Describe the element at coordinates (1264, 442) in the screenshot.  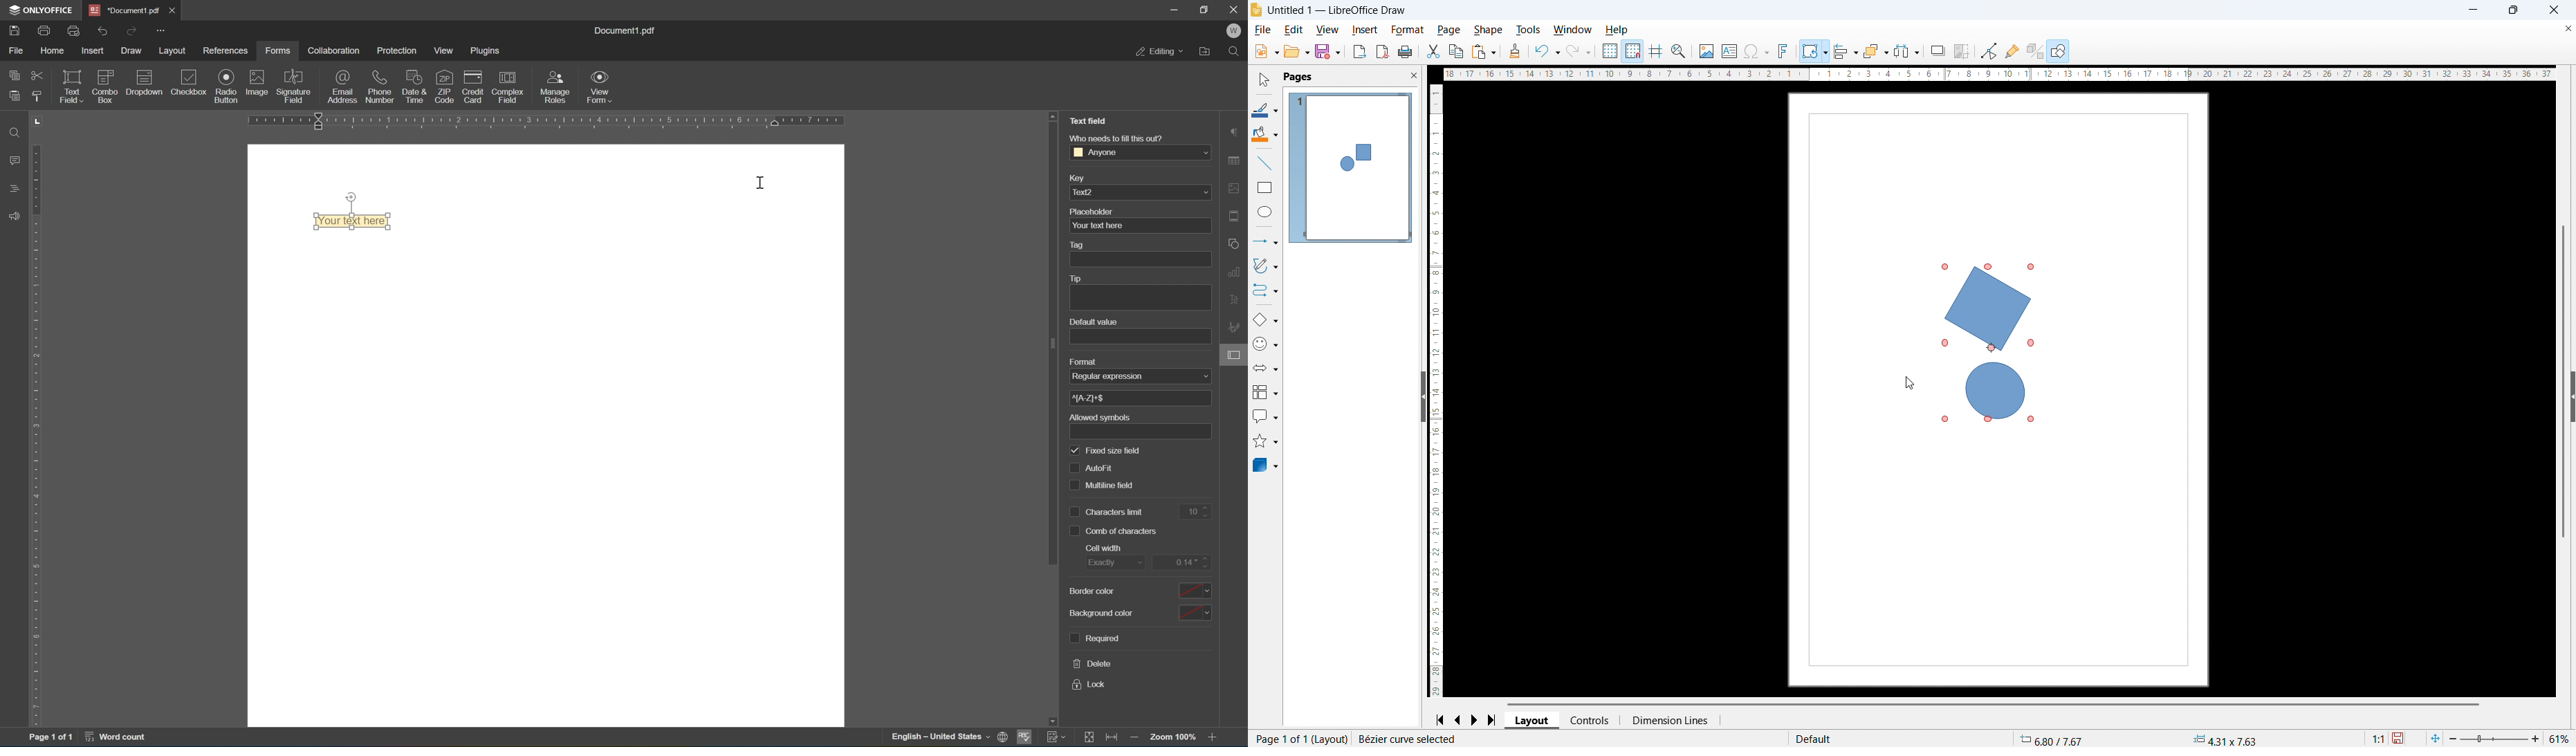
I see `Stars and banners ` at that location.